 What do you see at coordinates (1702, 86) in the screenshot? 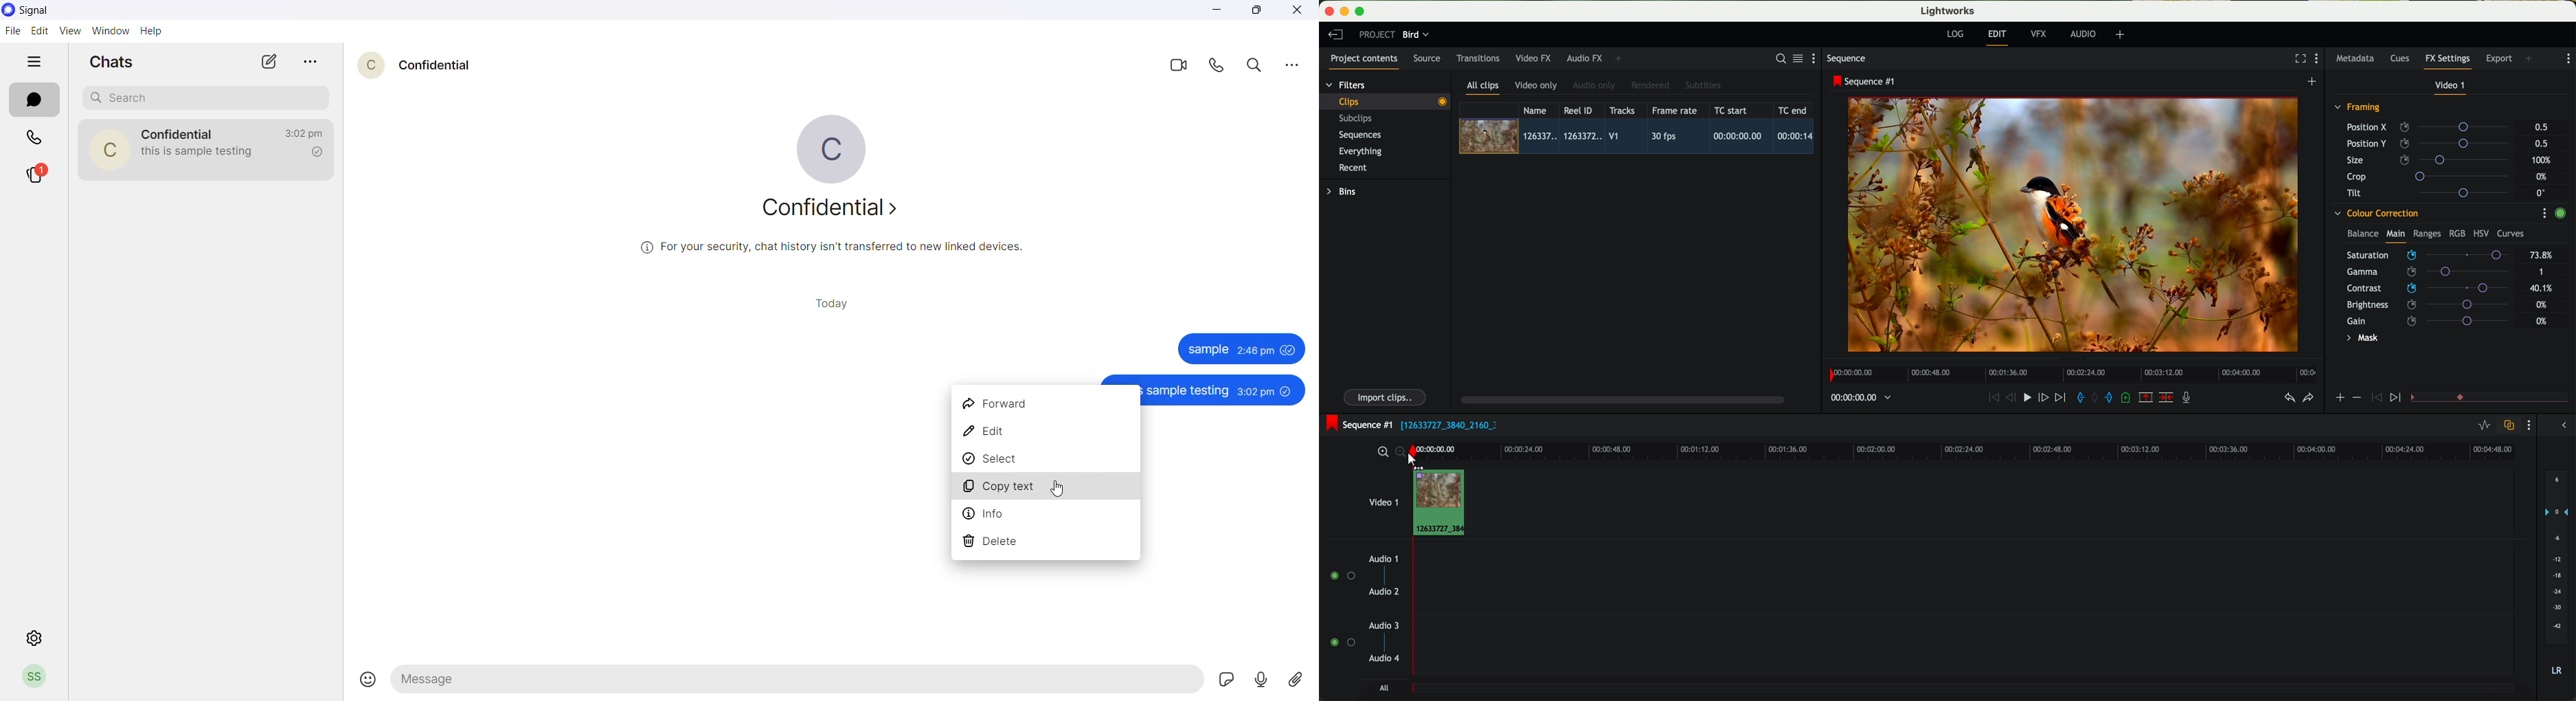
I see `subtitles` at bounding box center [1702, 86].